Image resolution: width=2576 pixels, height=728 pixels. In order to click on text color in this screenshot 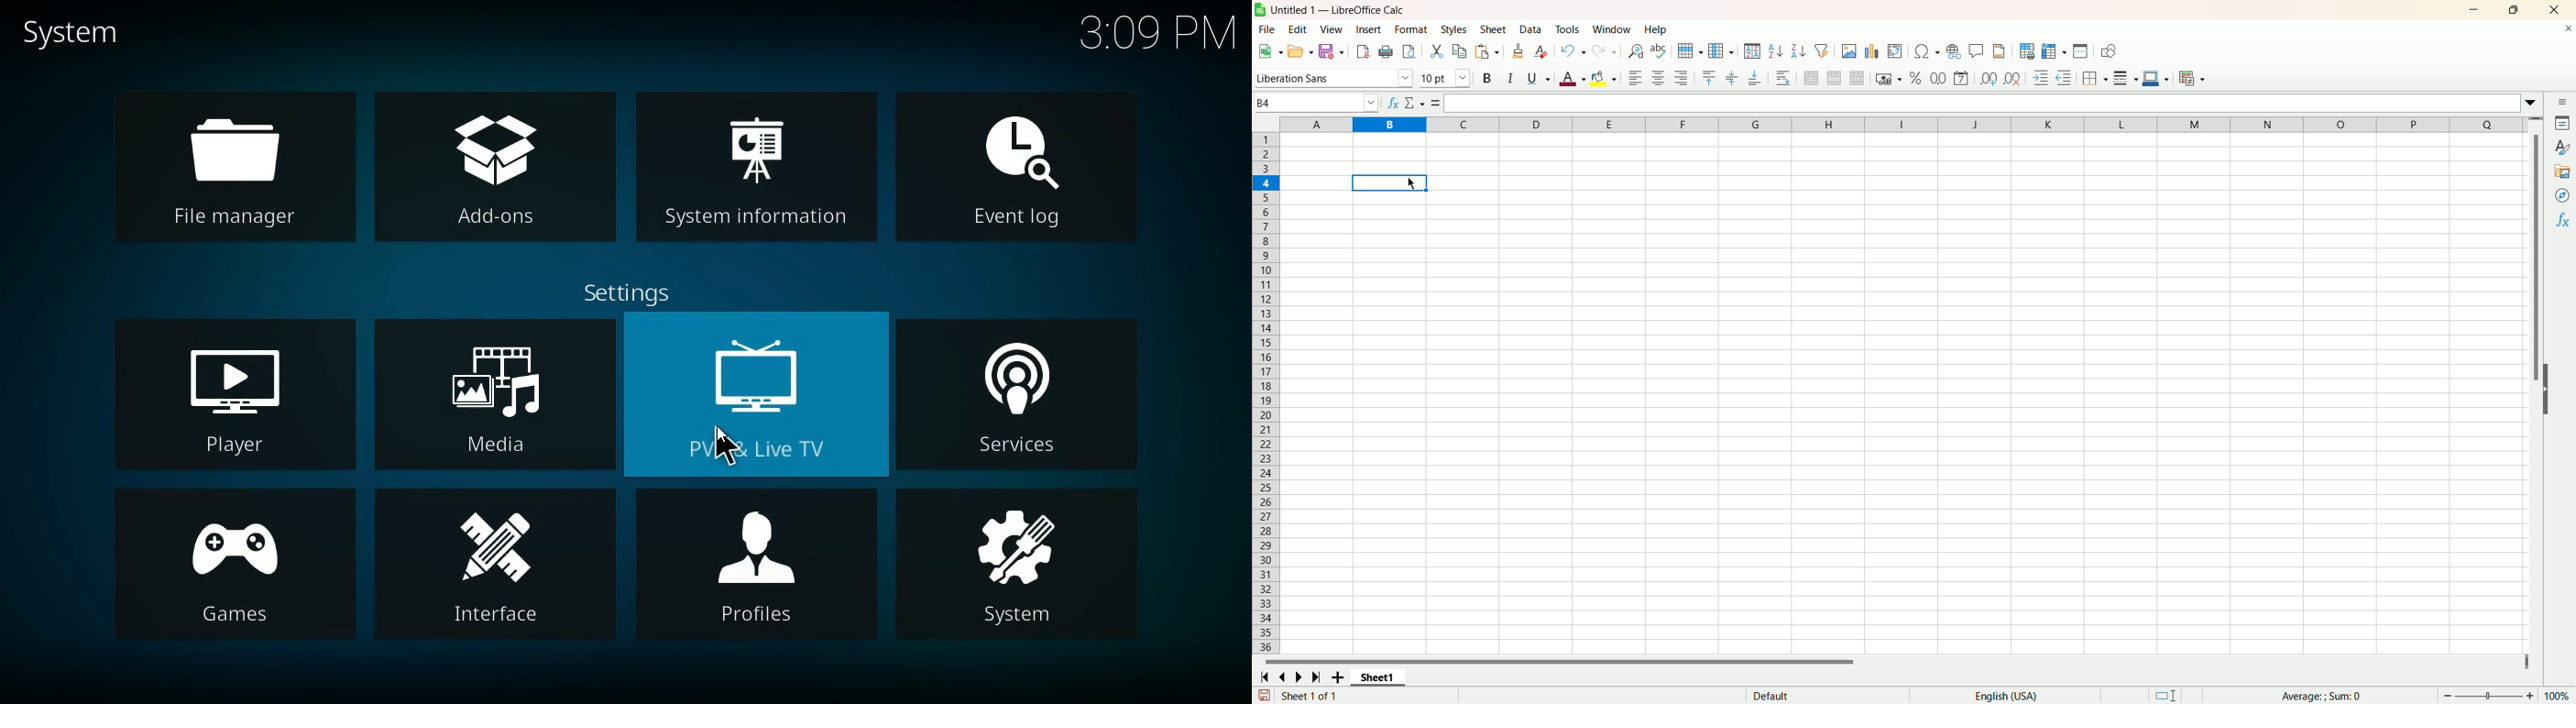, I will do `click(1569, 81)`.